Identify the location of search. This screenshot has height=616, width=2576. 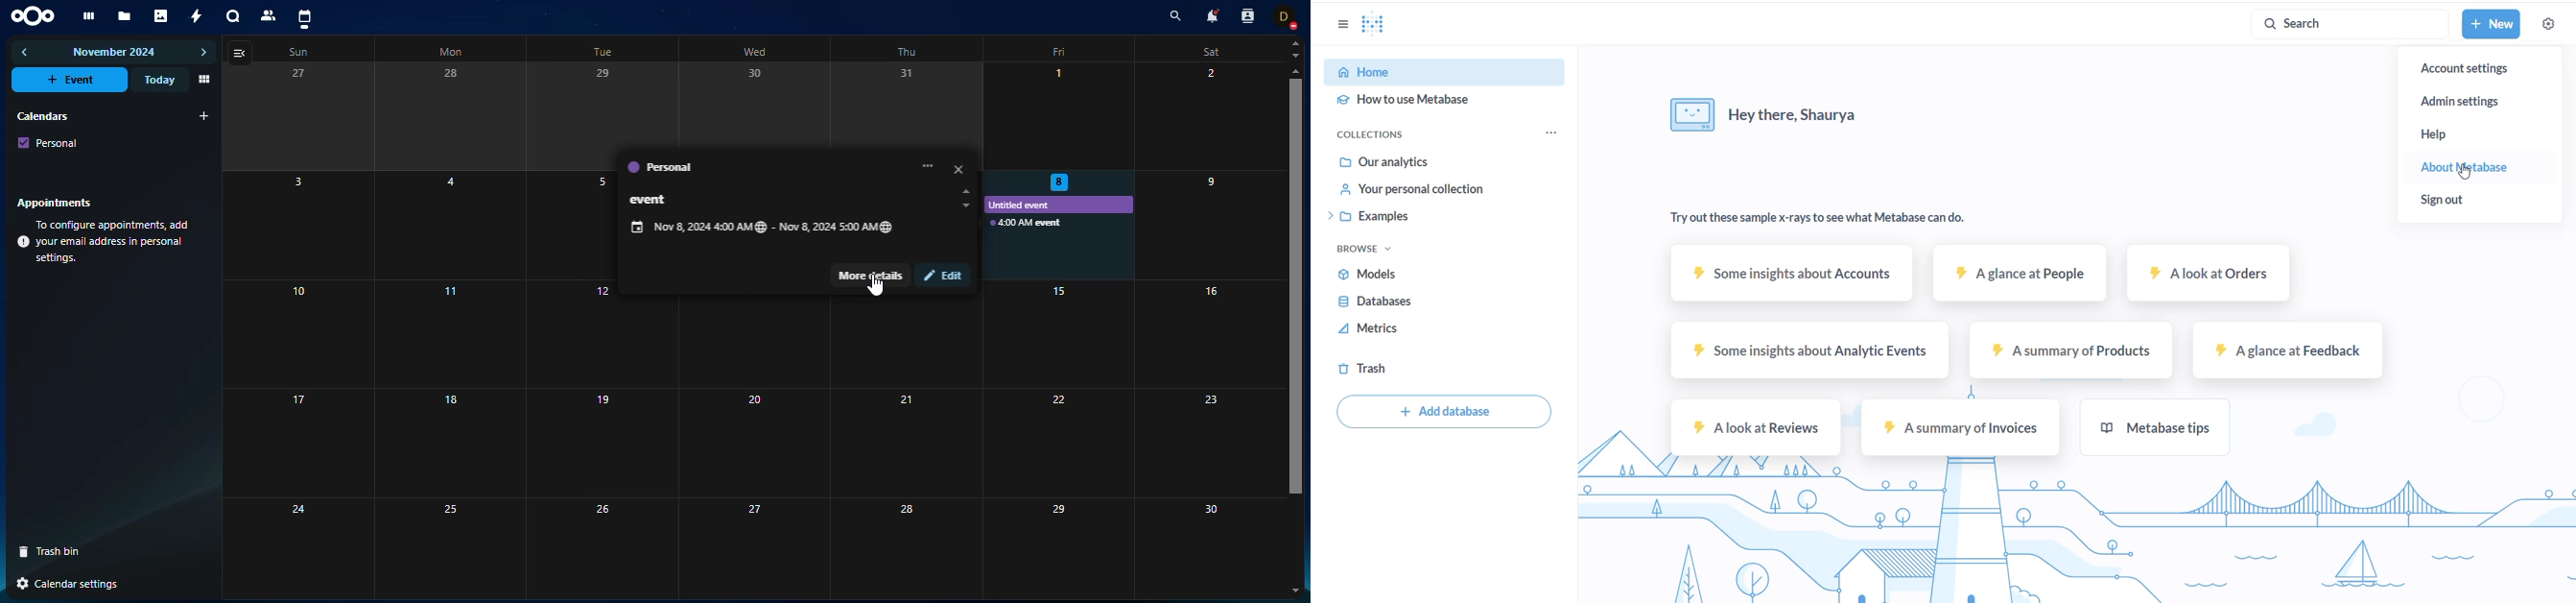
(1171, 17).